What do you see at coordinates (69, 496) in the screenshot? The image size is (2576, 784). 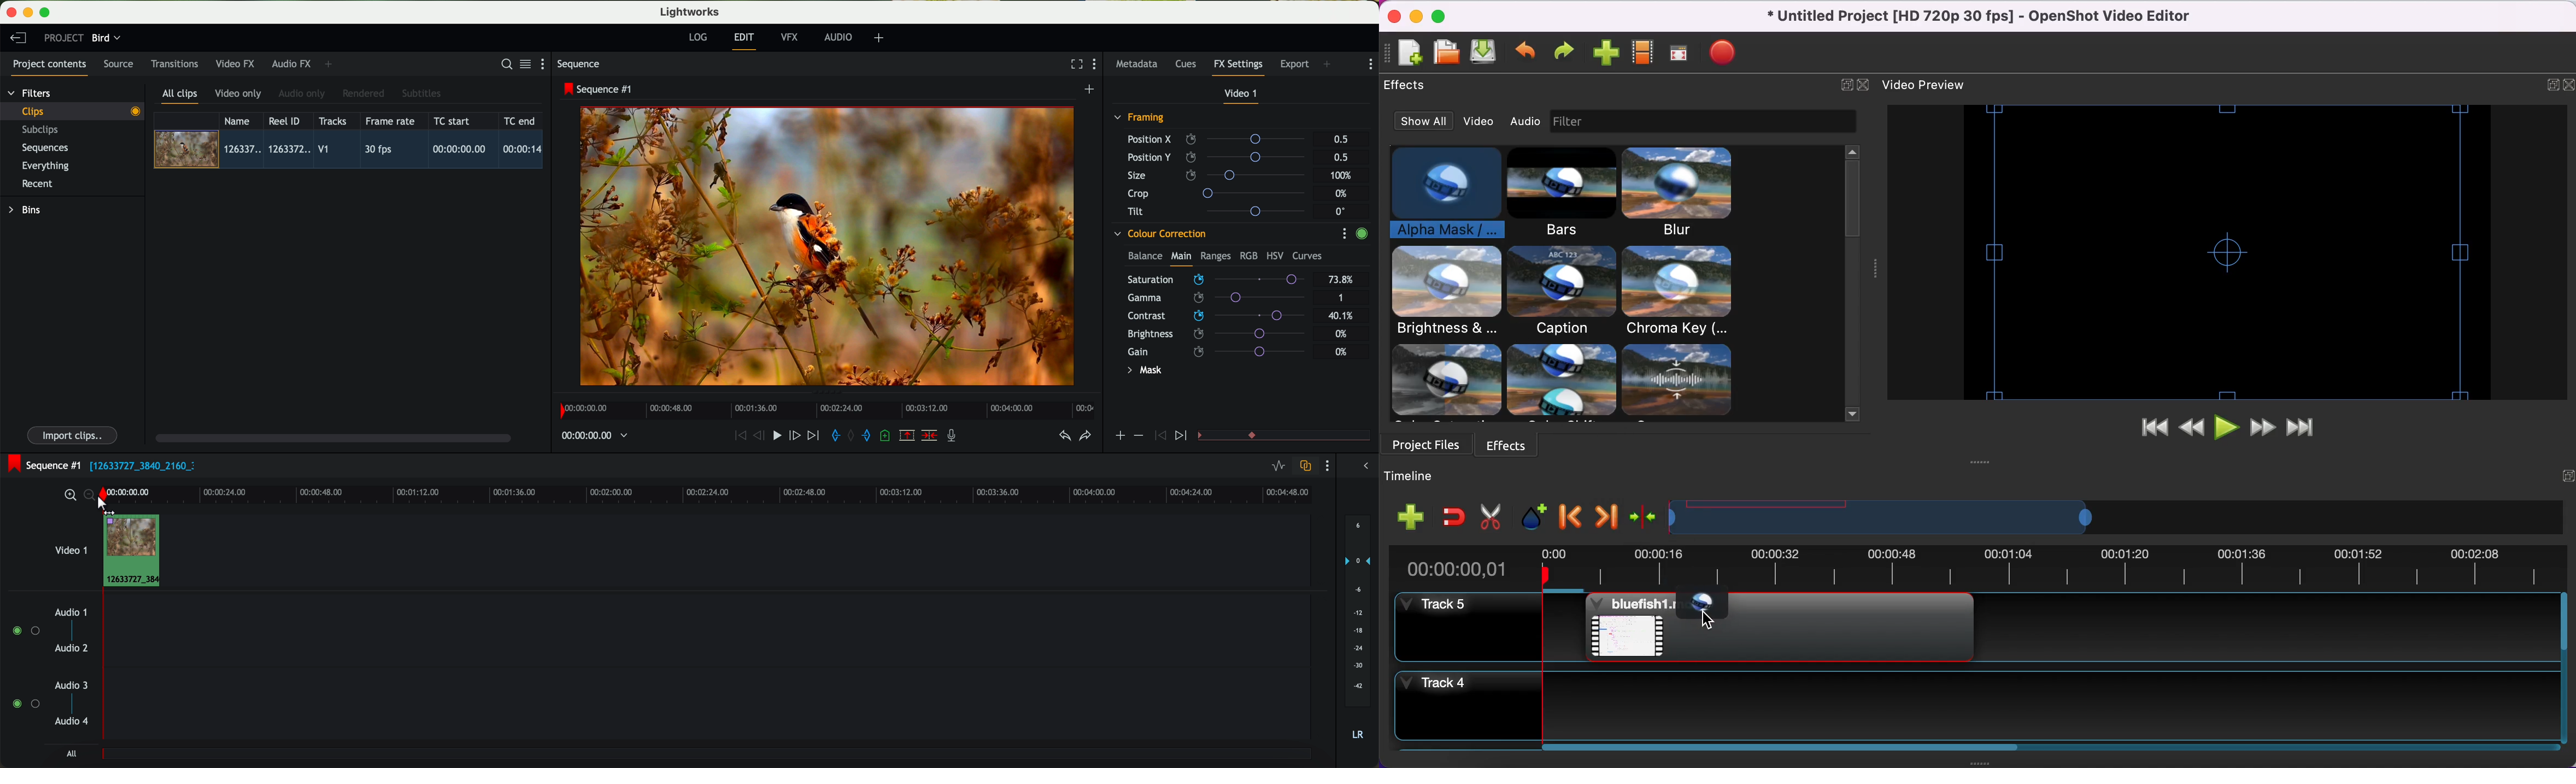 I see `zoom in` at bounding box center [69, 496].